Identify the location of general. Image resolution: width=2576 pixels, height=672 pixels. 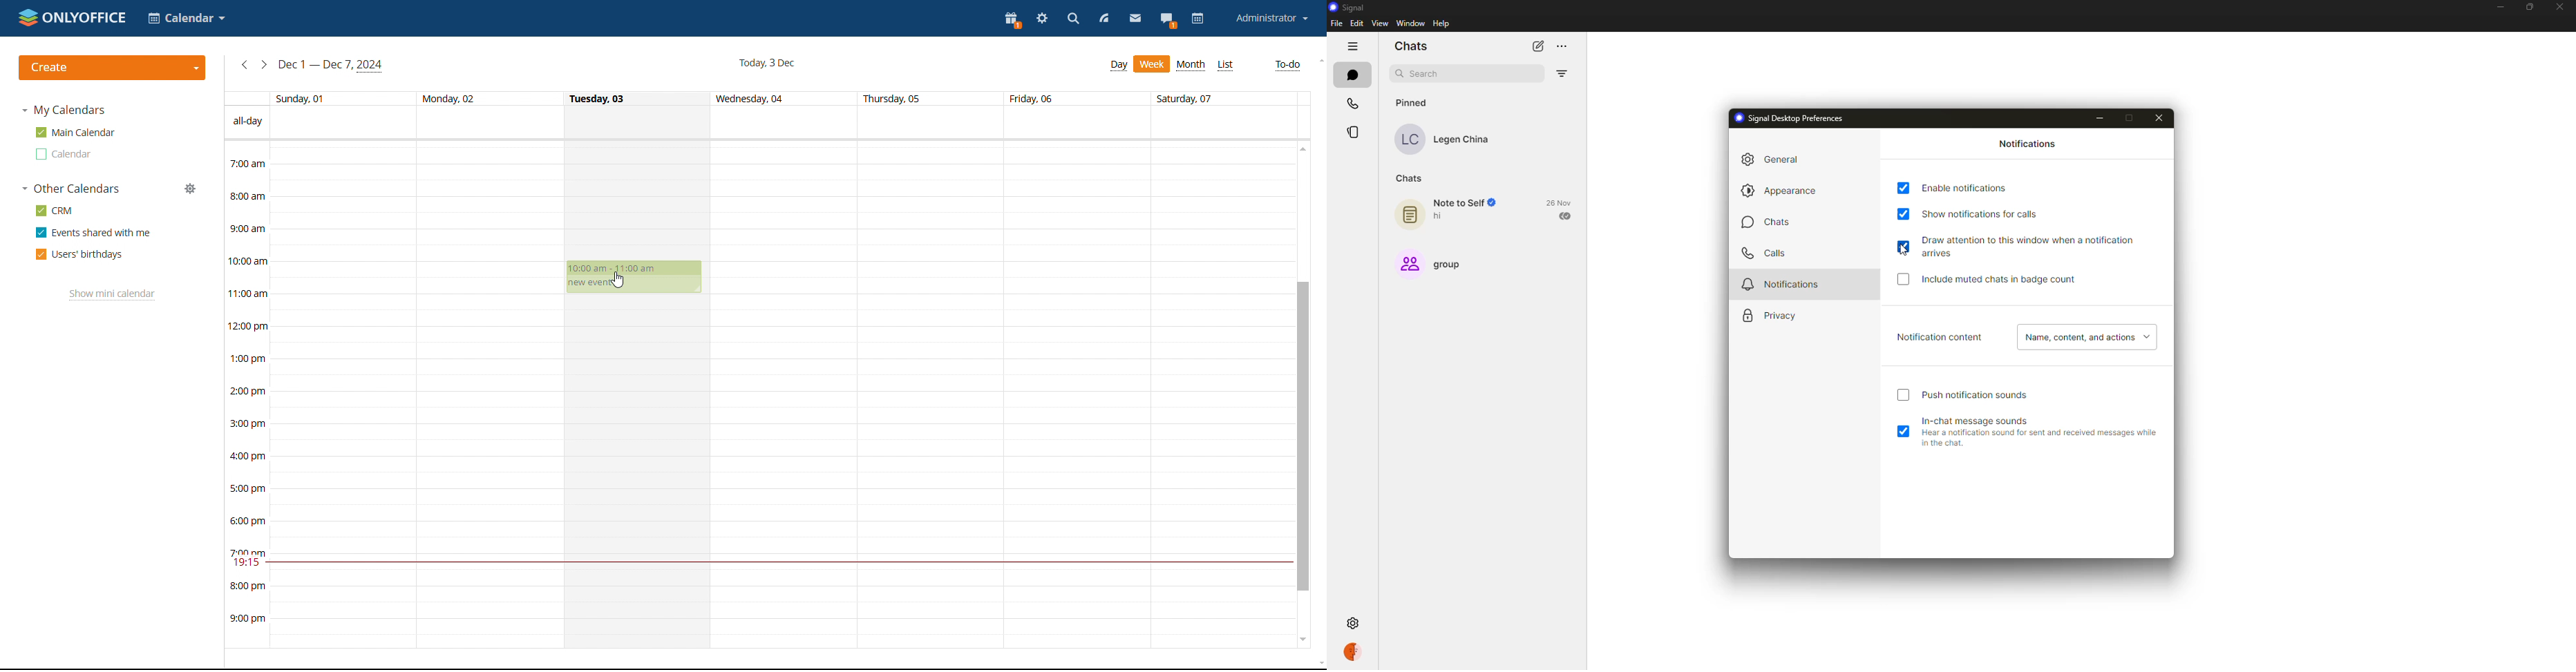
(1776, 159).